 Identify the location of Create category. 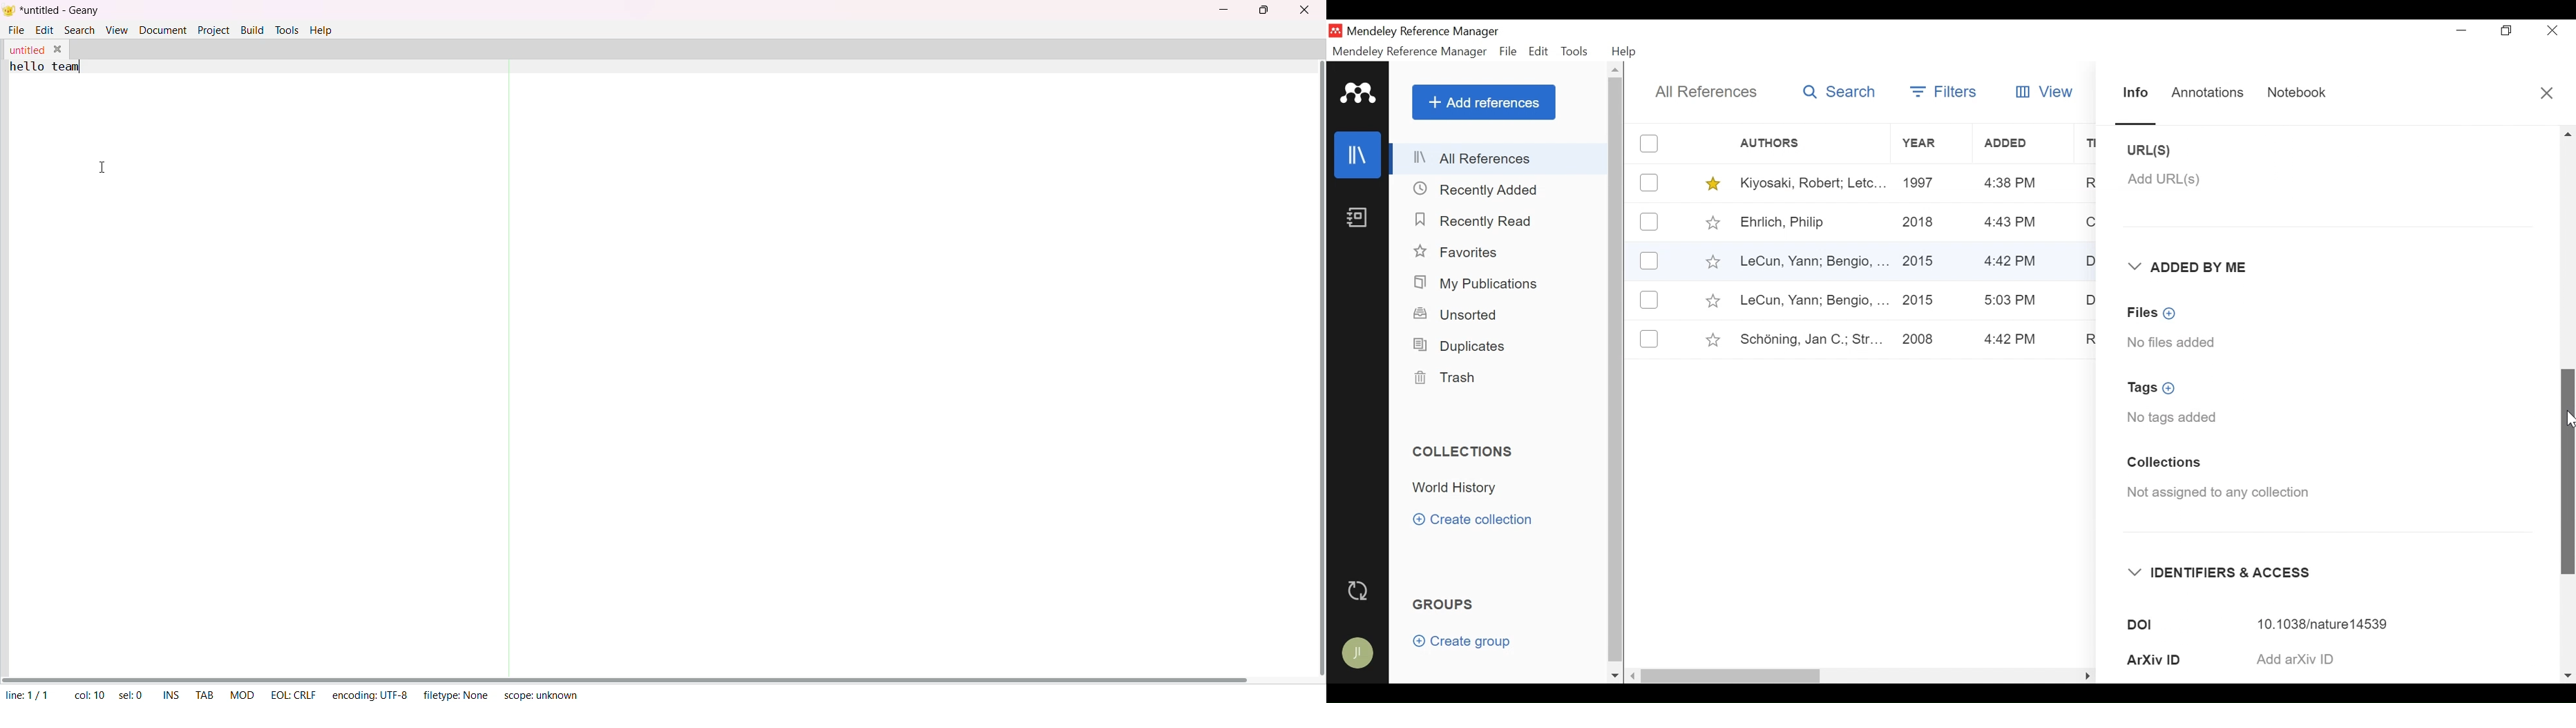
(1474, 519).